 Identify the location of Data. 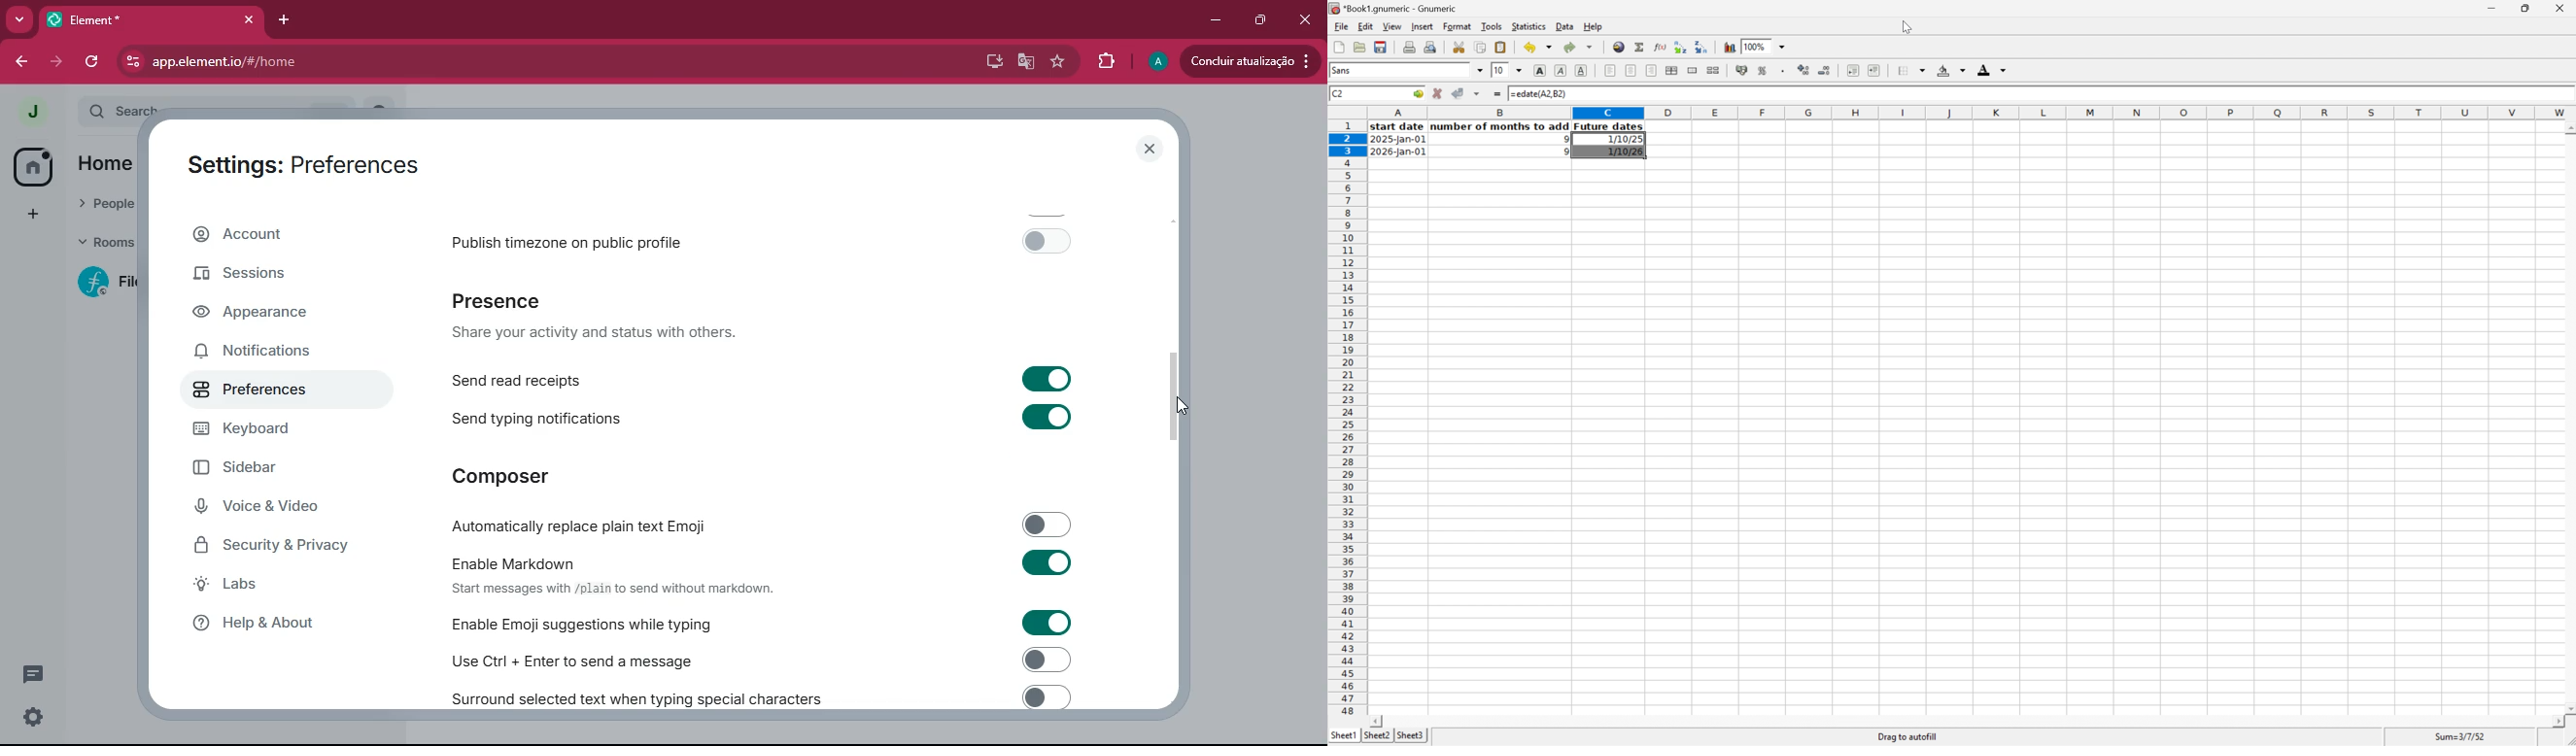
(1565, 26).